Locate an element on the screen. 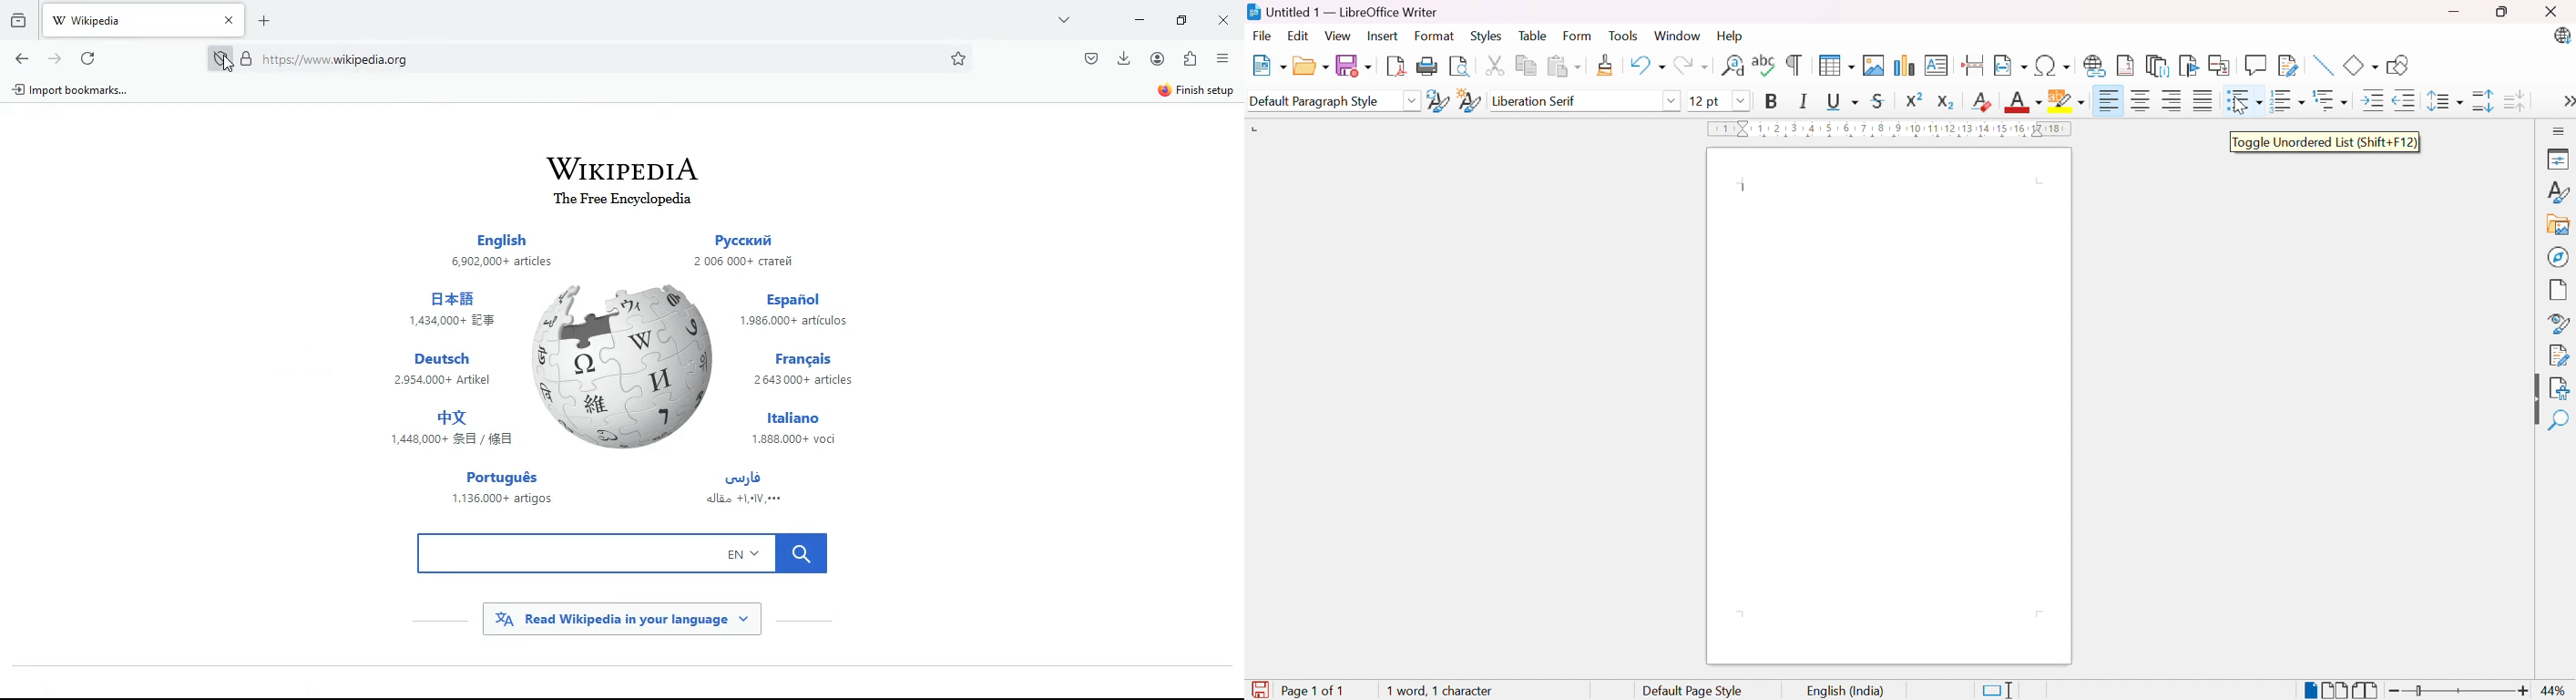  Align center is located at coordinates (2144, 101).